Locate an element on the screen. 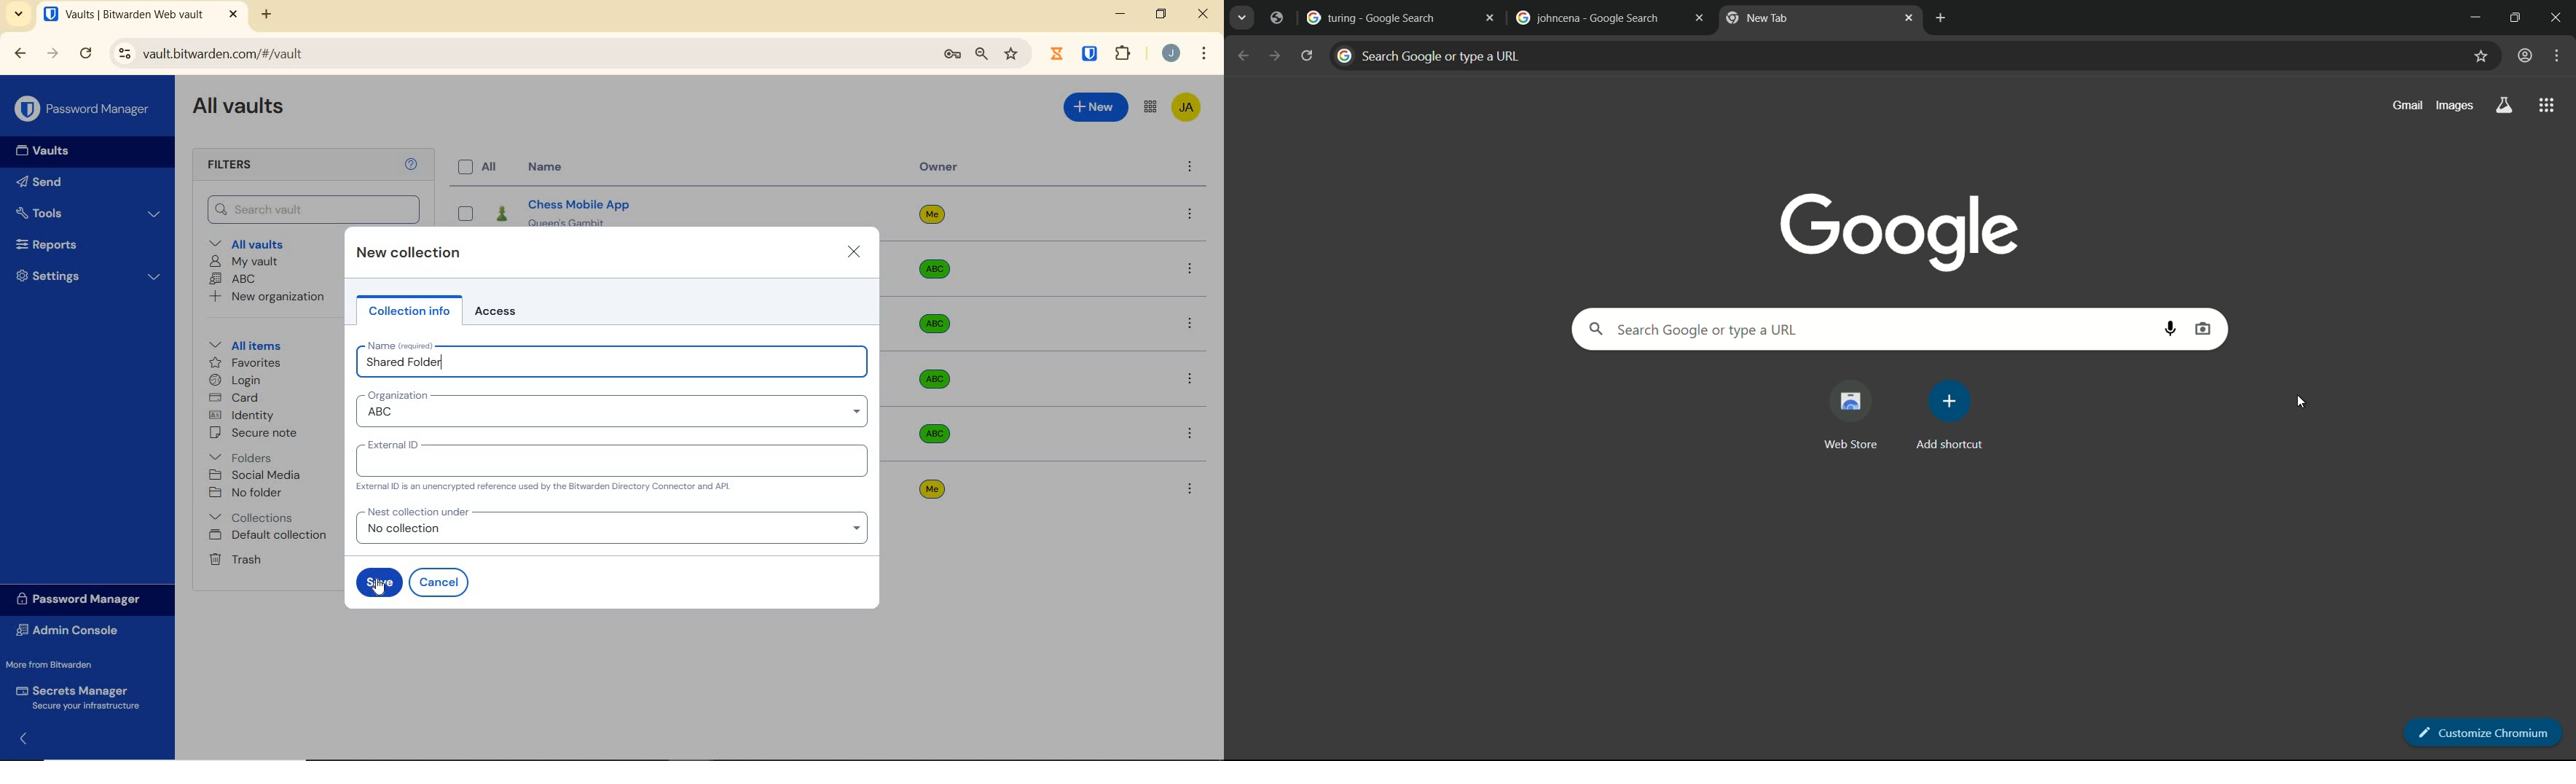  identity is located at coordinates (251, 415).